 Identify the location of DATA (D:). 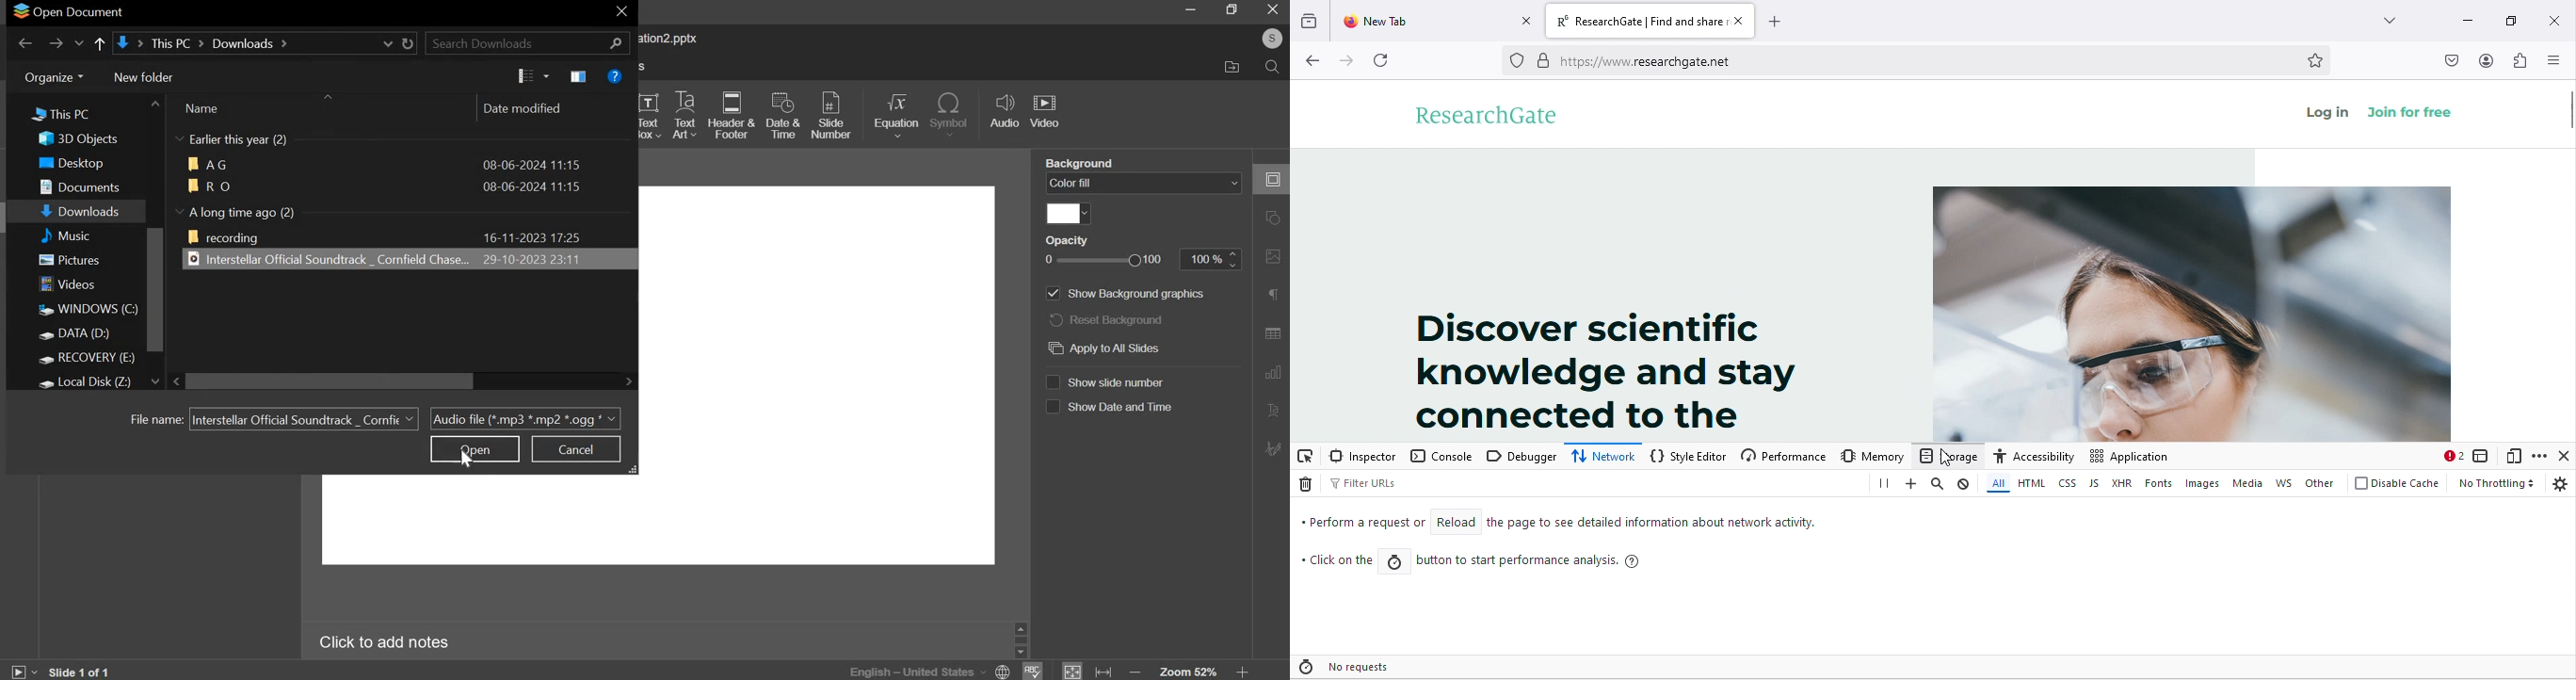
(76, 334).